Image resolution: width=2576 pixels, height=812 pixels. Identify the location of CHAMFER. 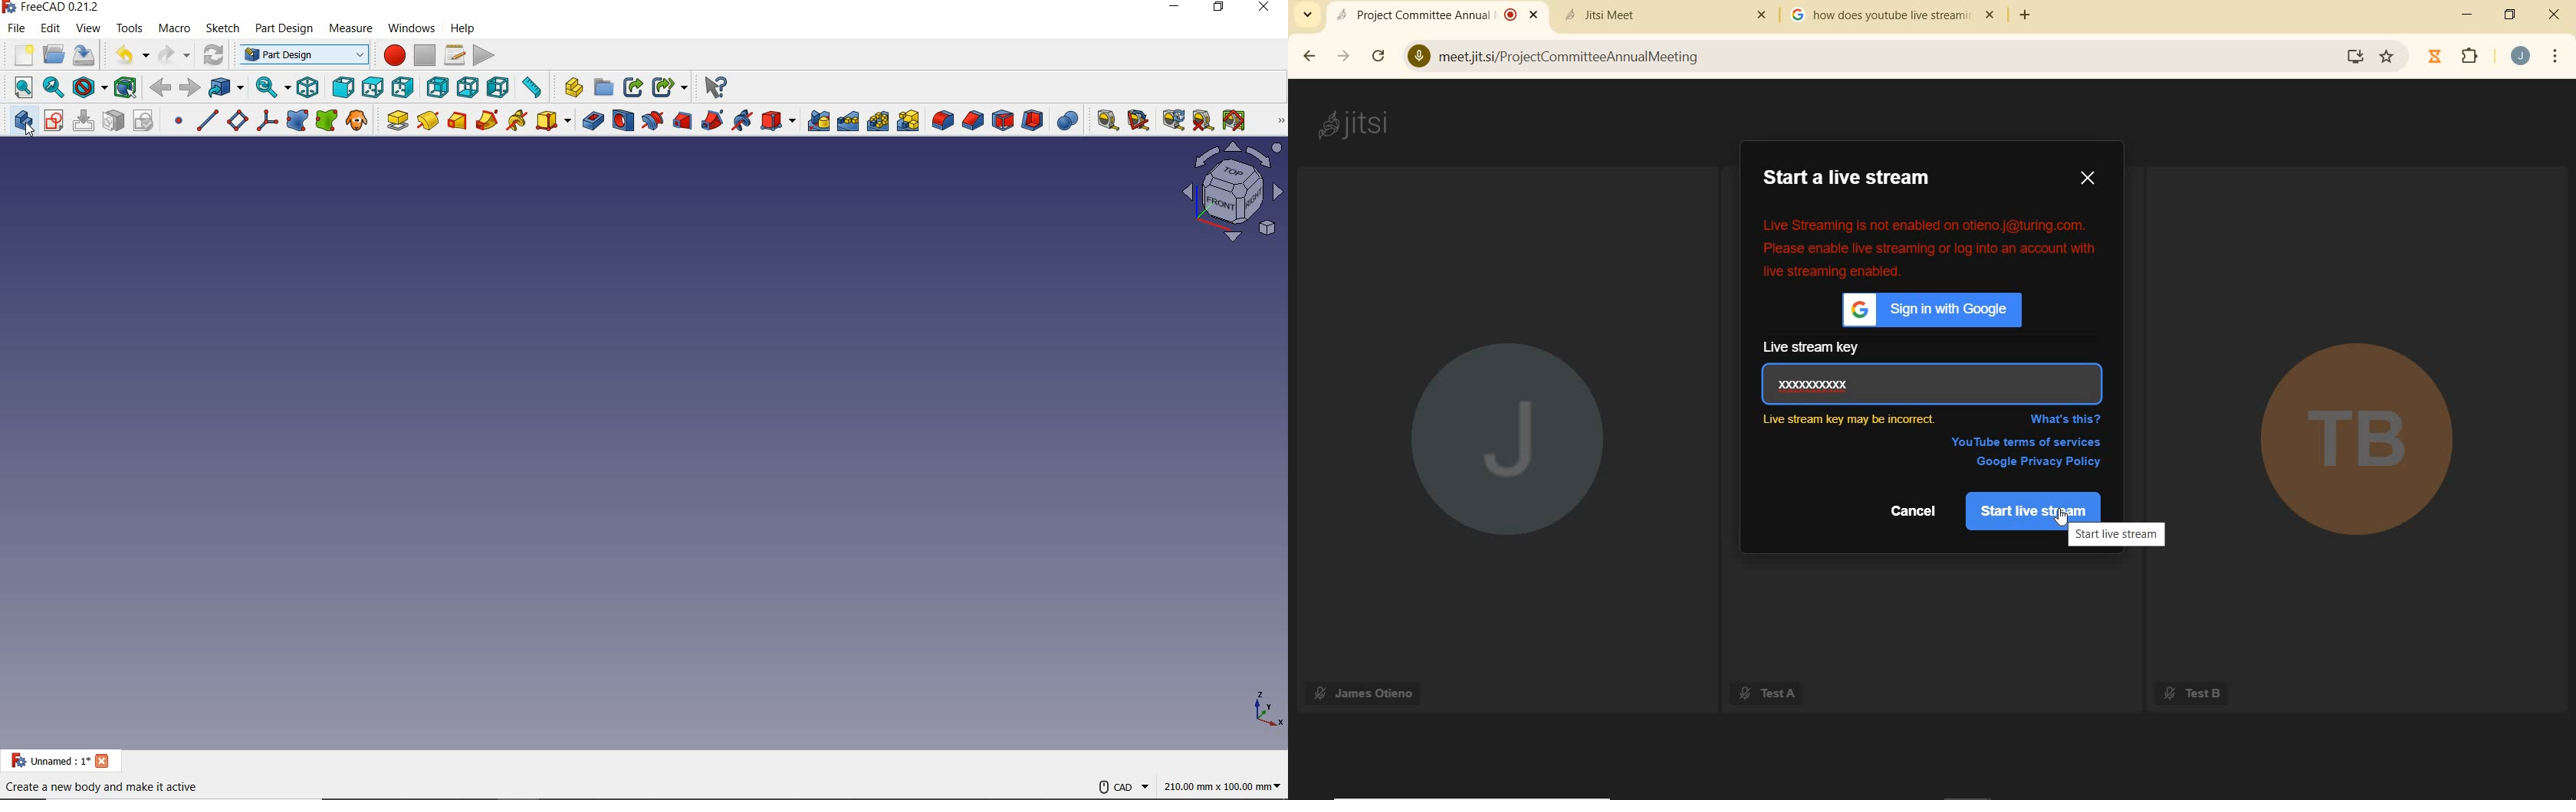
(973, 120).